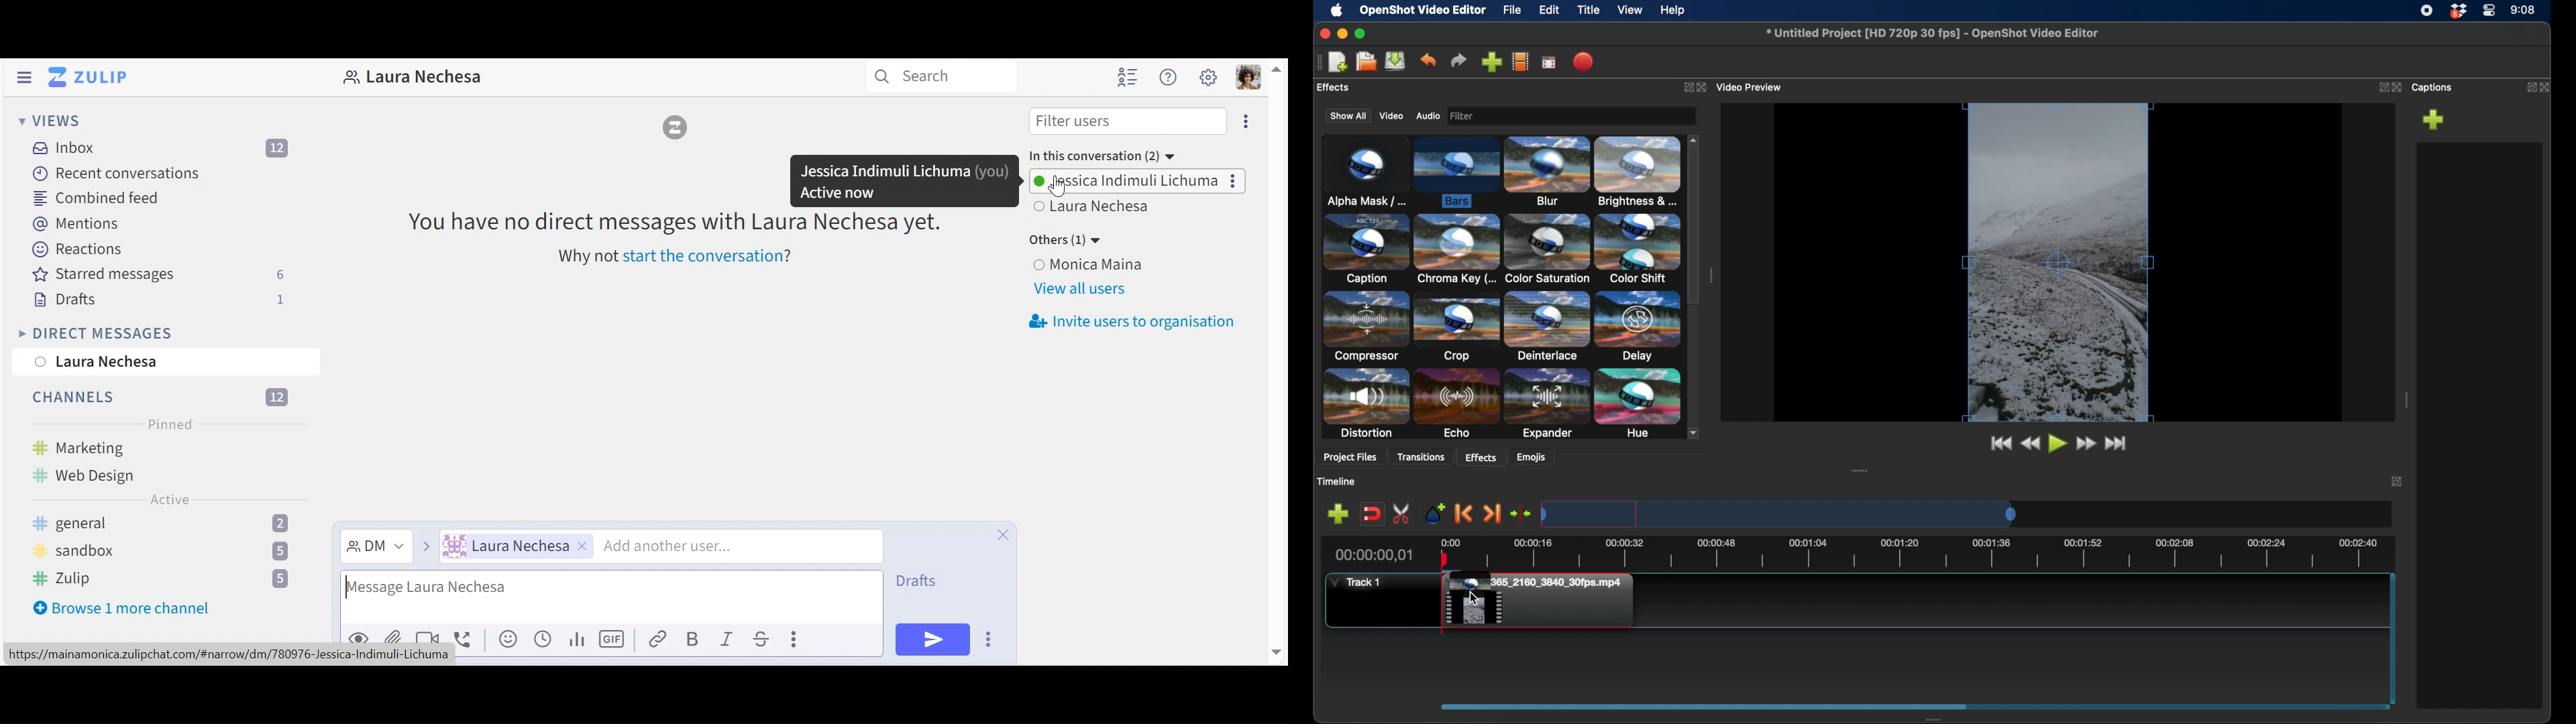  Describe the element at coordinates (1456, 328) in the screenshot. I see `crop` at that location.